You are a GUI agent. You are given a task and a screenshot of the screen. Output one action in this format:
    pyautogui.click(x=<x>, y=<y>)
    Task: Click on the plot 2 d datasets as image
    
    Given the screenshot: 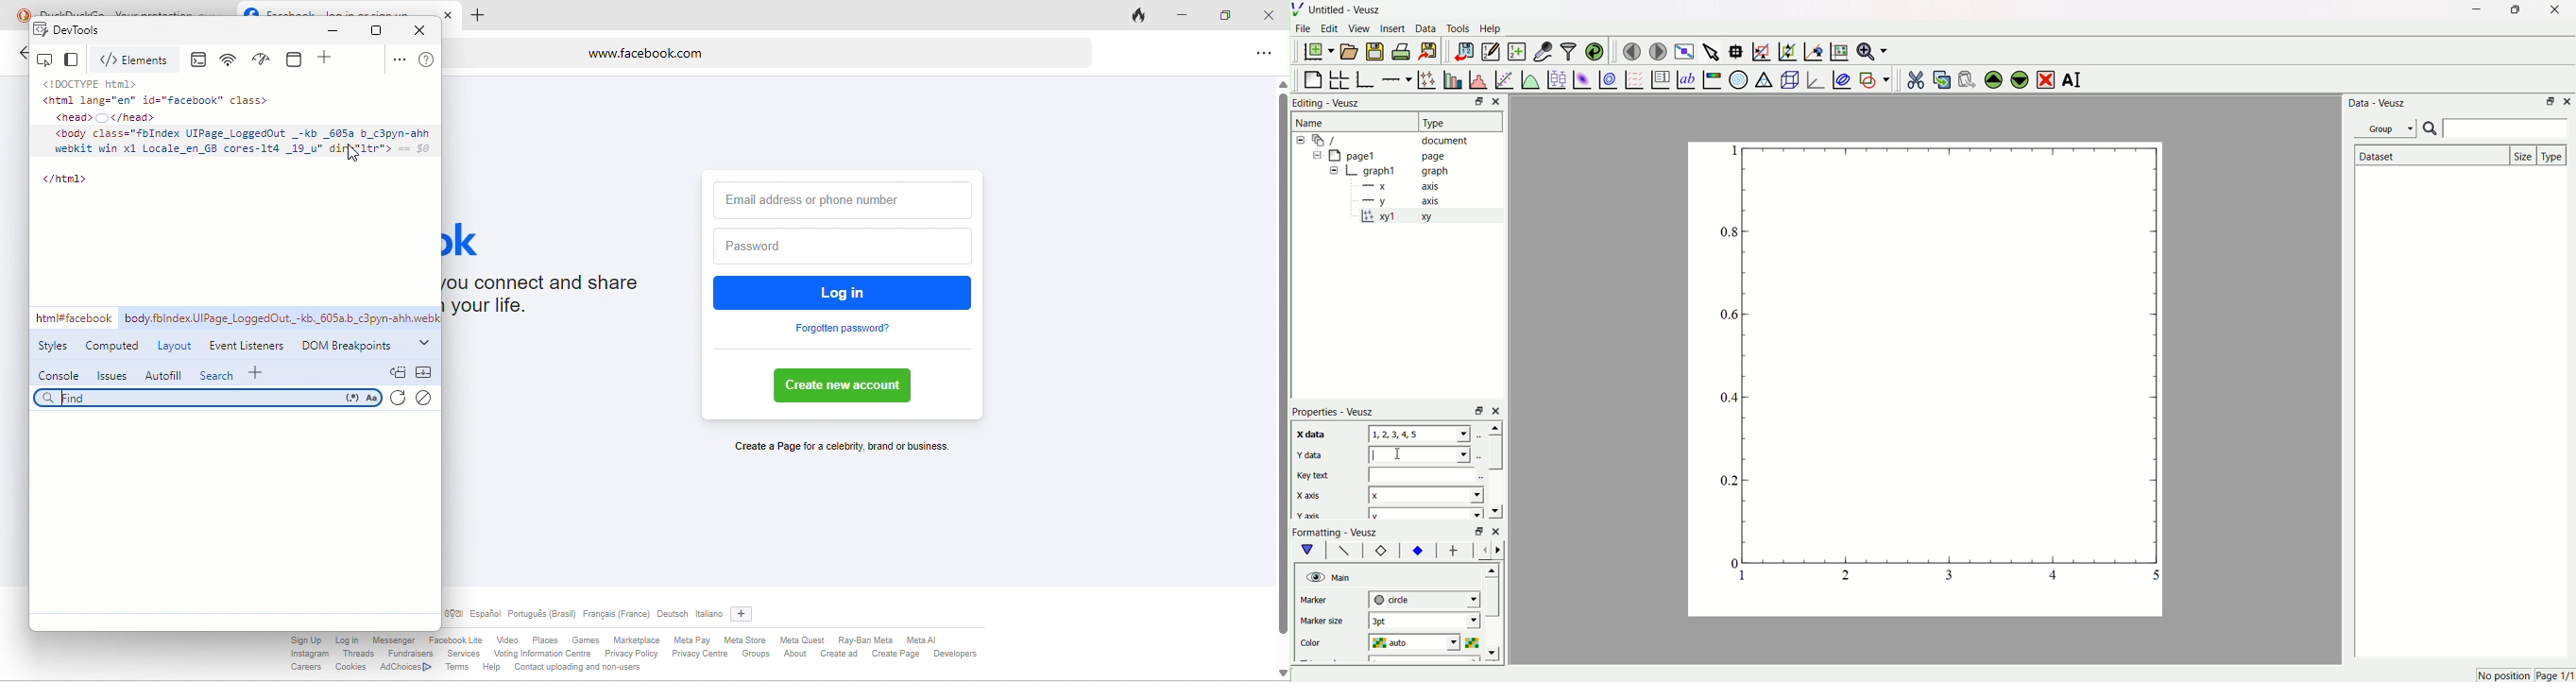 What is the action you would take?
    pyautogui.click(x=1582, y=78)
    